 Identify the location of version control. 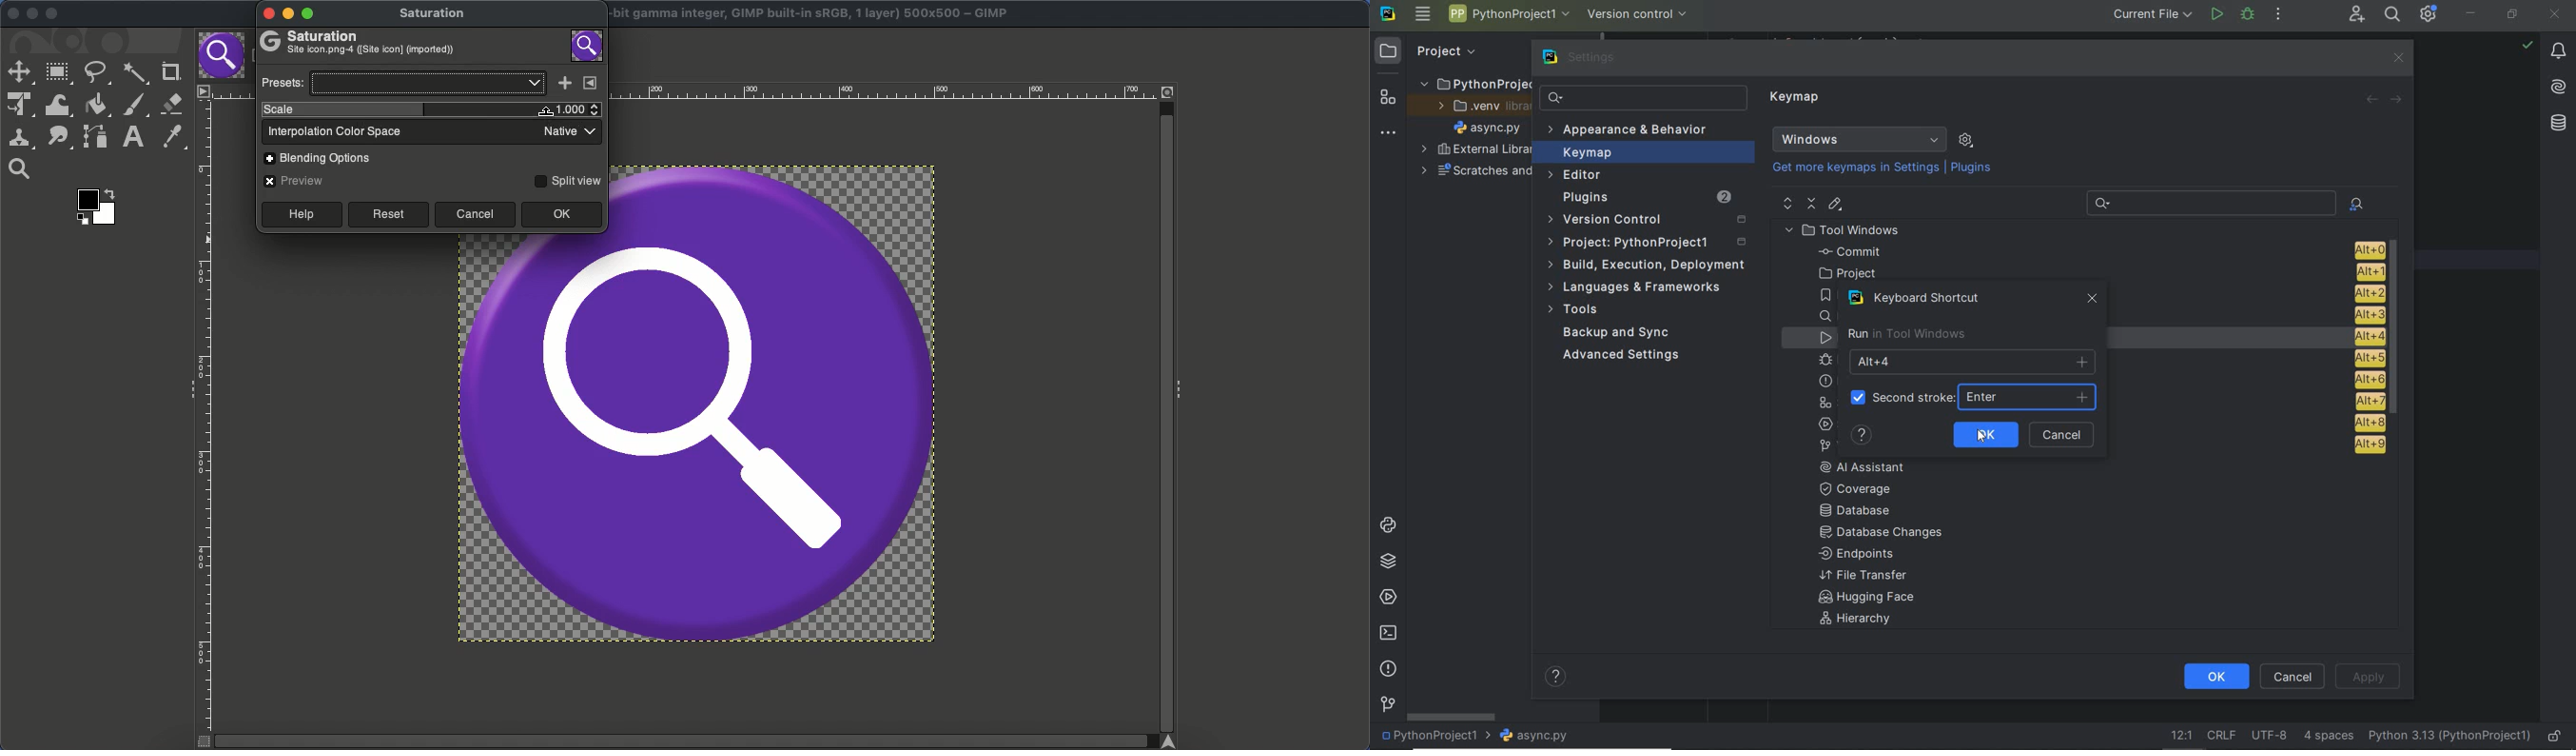
(1638, 13).